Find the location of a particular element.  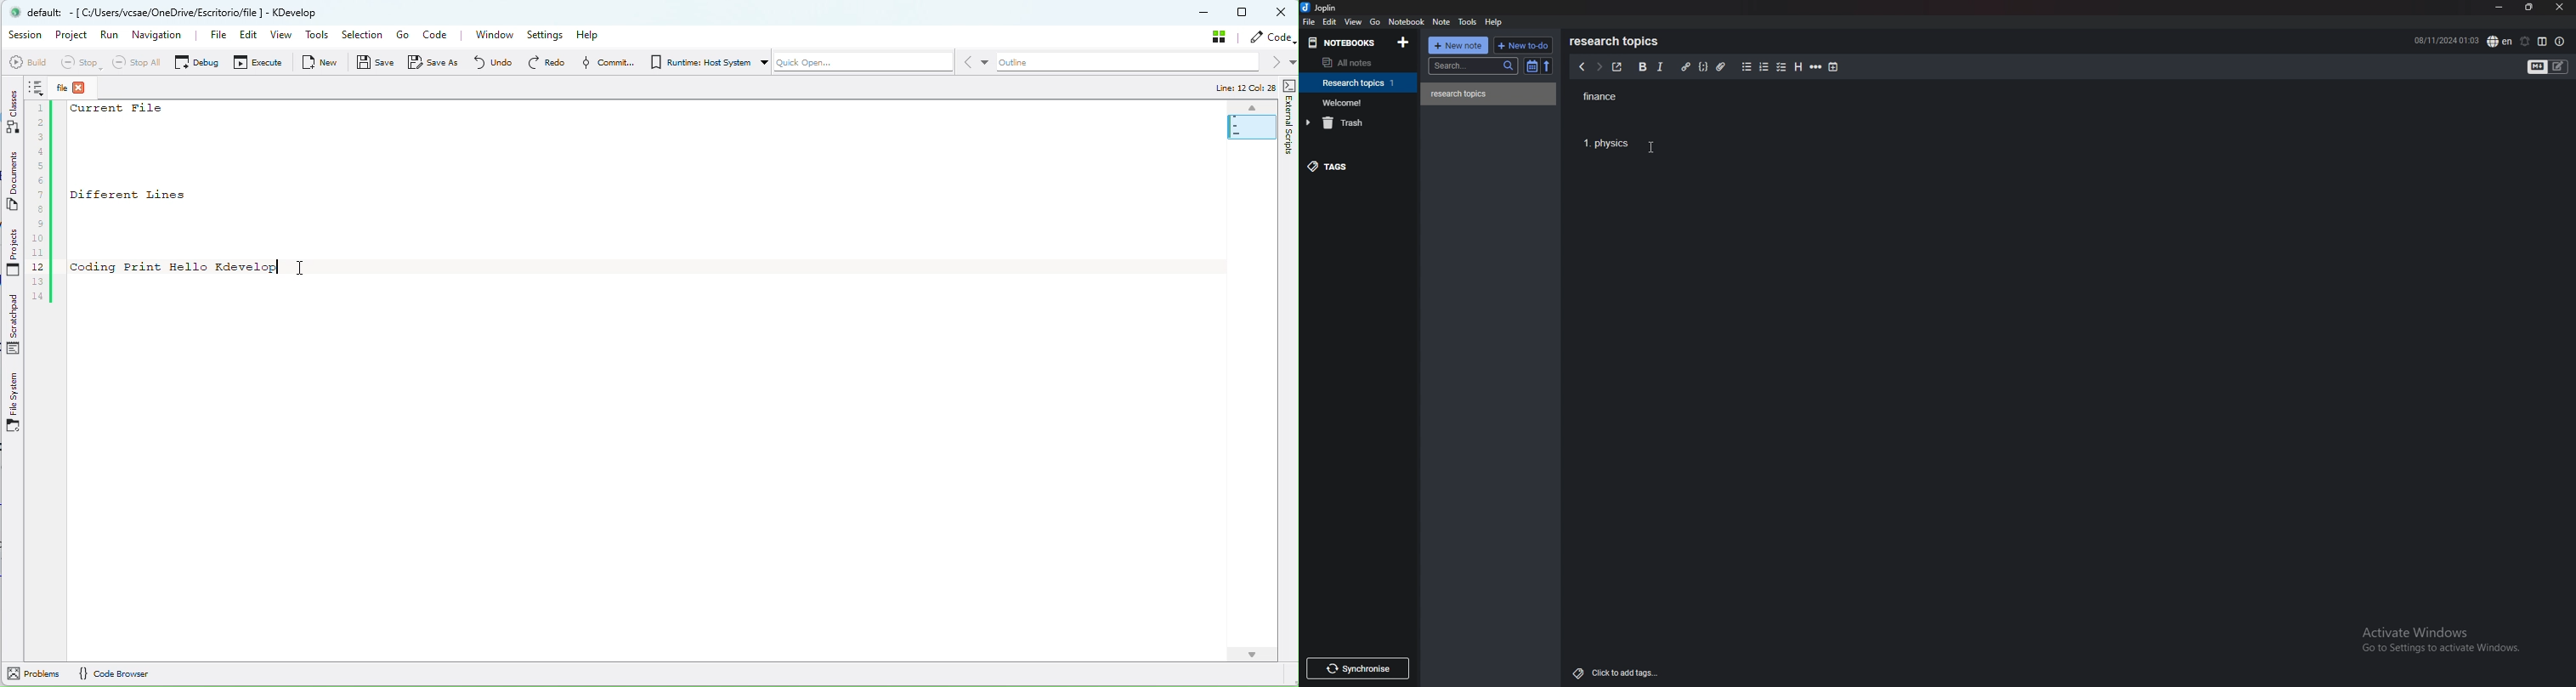

note properties is located at coordinates (2560, 41).